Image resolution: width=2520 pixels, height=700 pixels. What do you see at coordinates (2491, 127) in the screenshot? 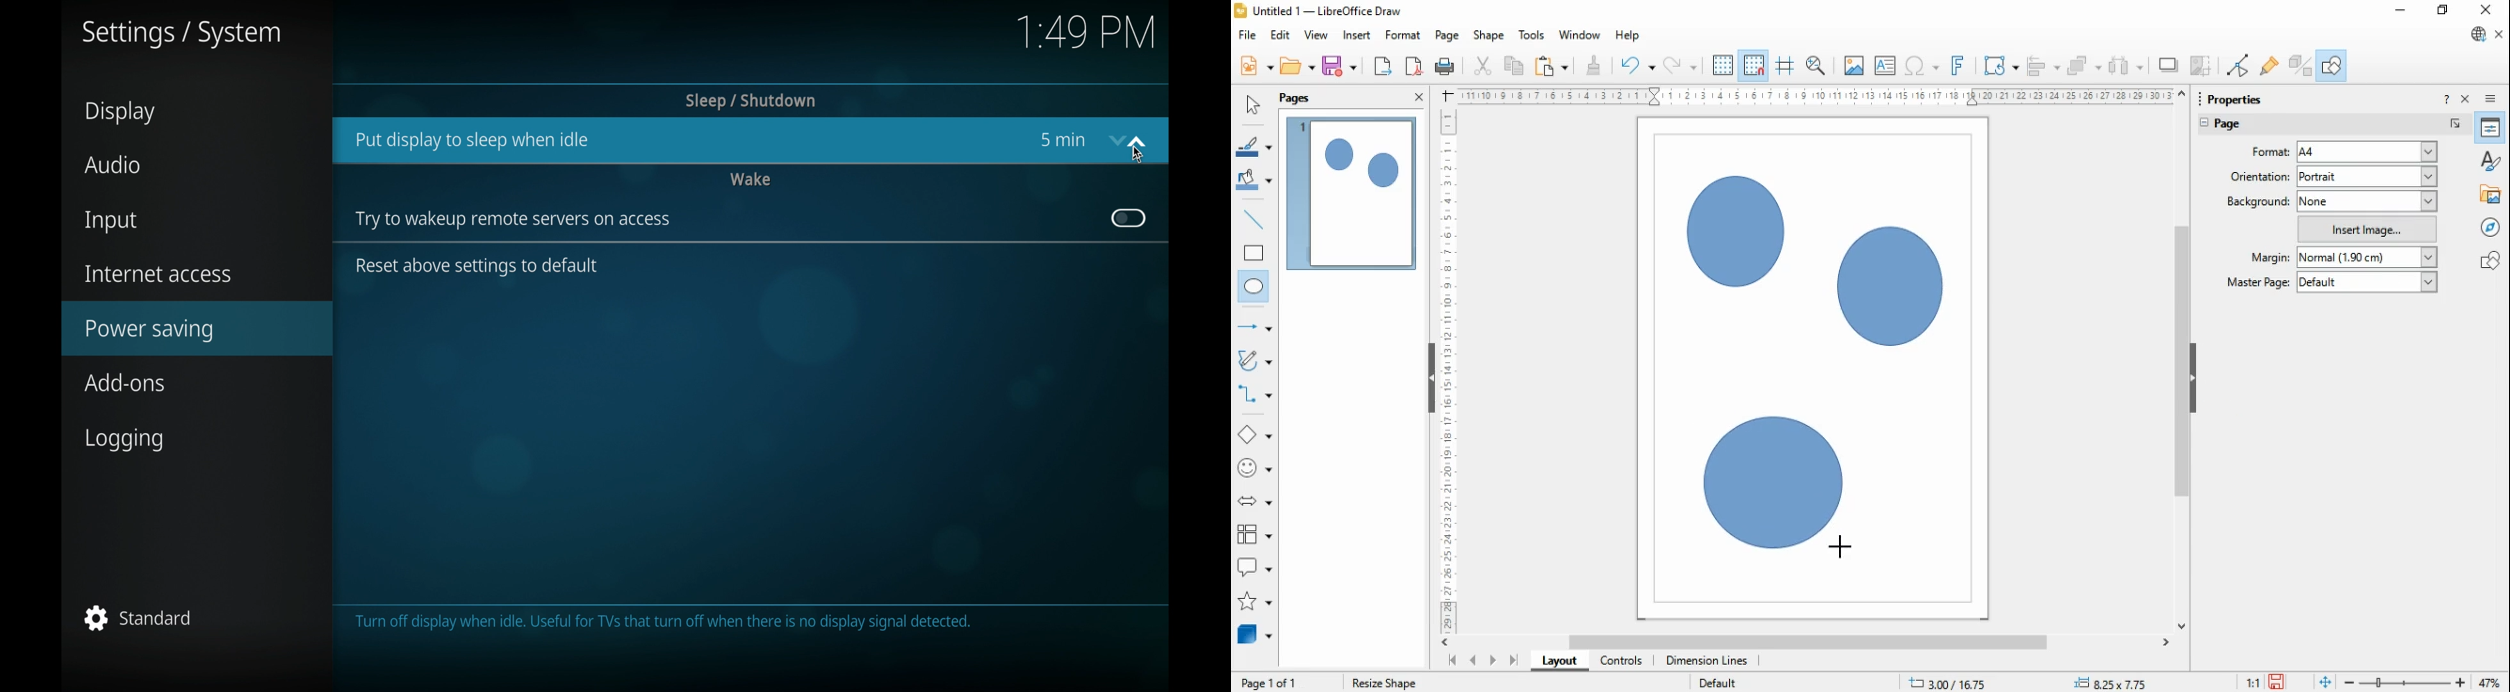
I see `properties` at bounding box center [2491, 127].